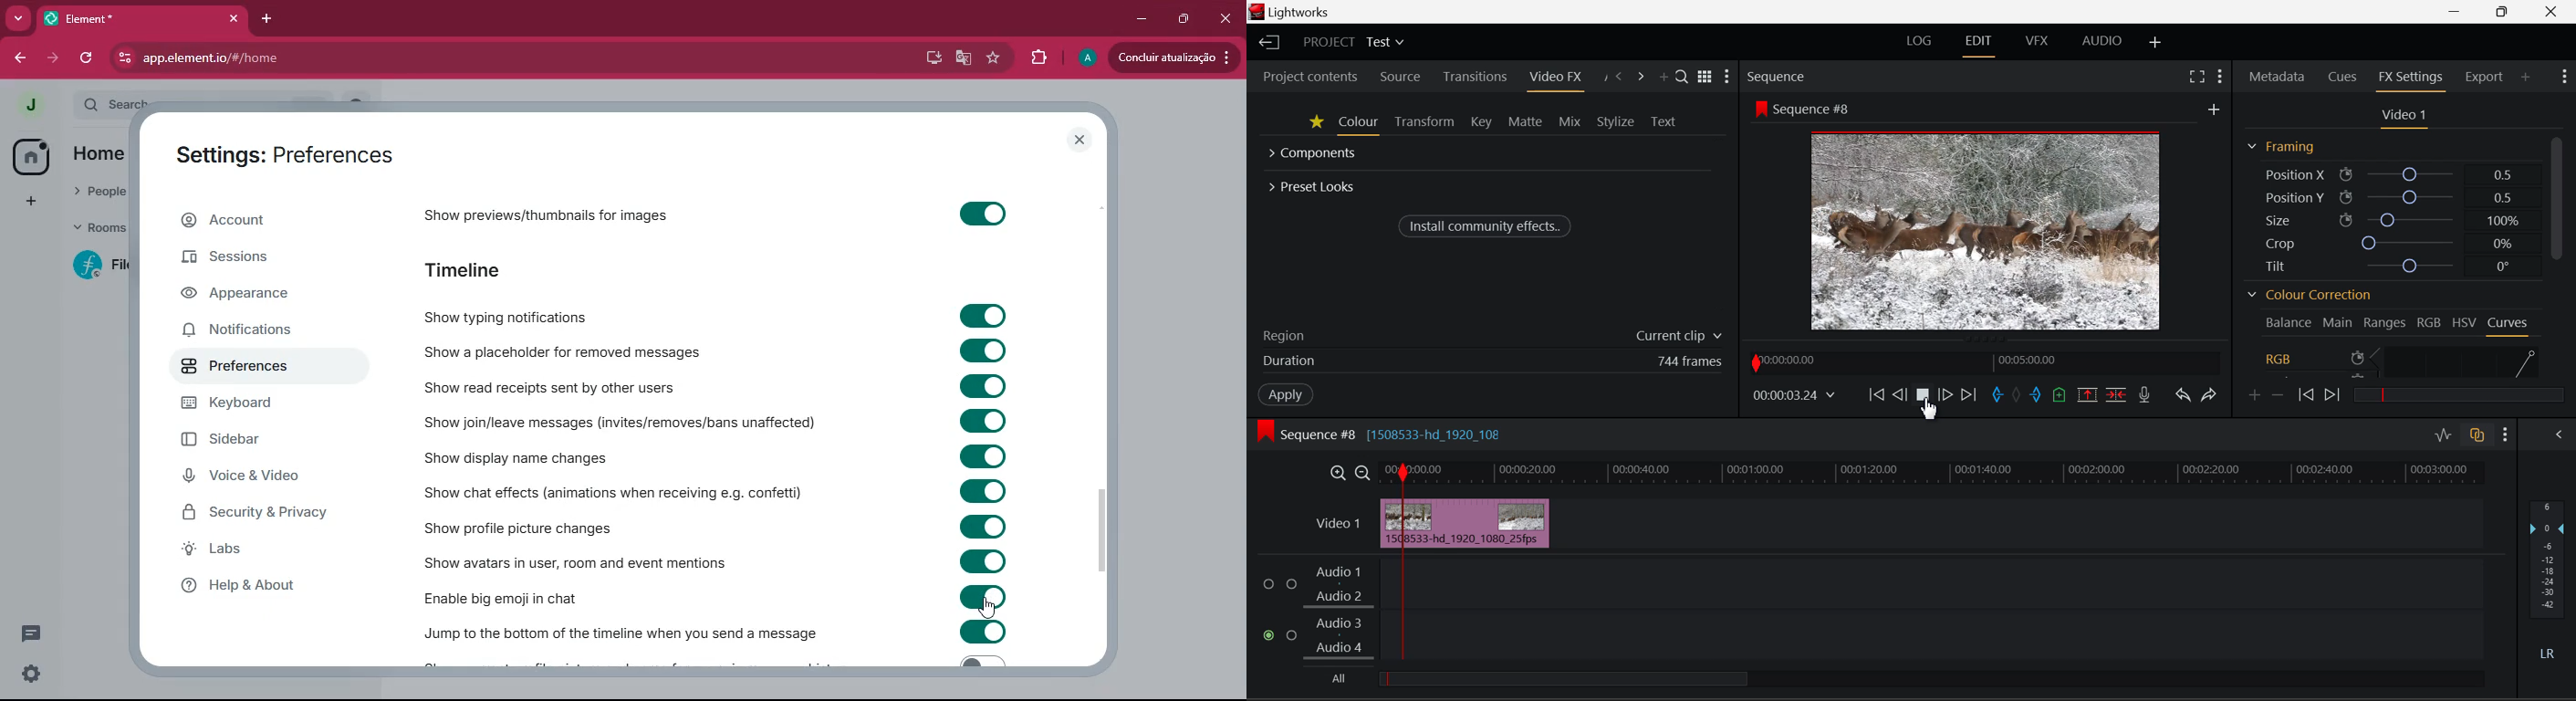 The image size is (2576, 728). Describe the element at coordinates (258, 296) in the screenshot. I see `appearance` at that location.